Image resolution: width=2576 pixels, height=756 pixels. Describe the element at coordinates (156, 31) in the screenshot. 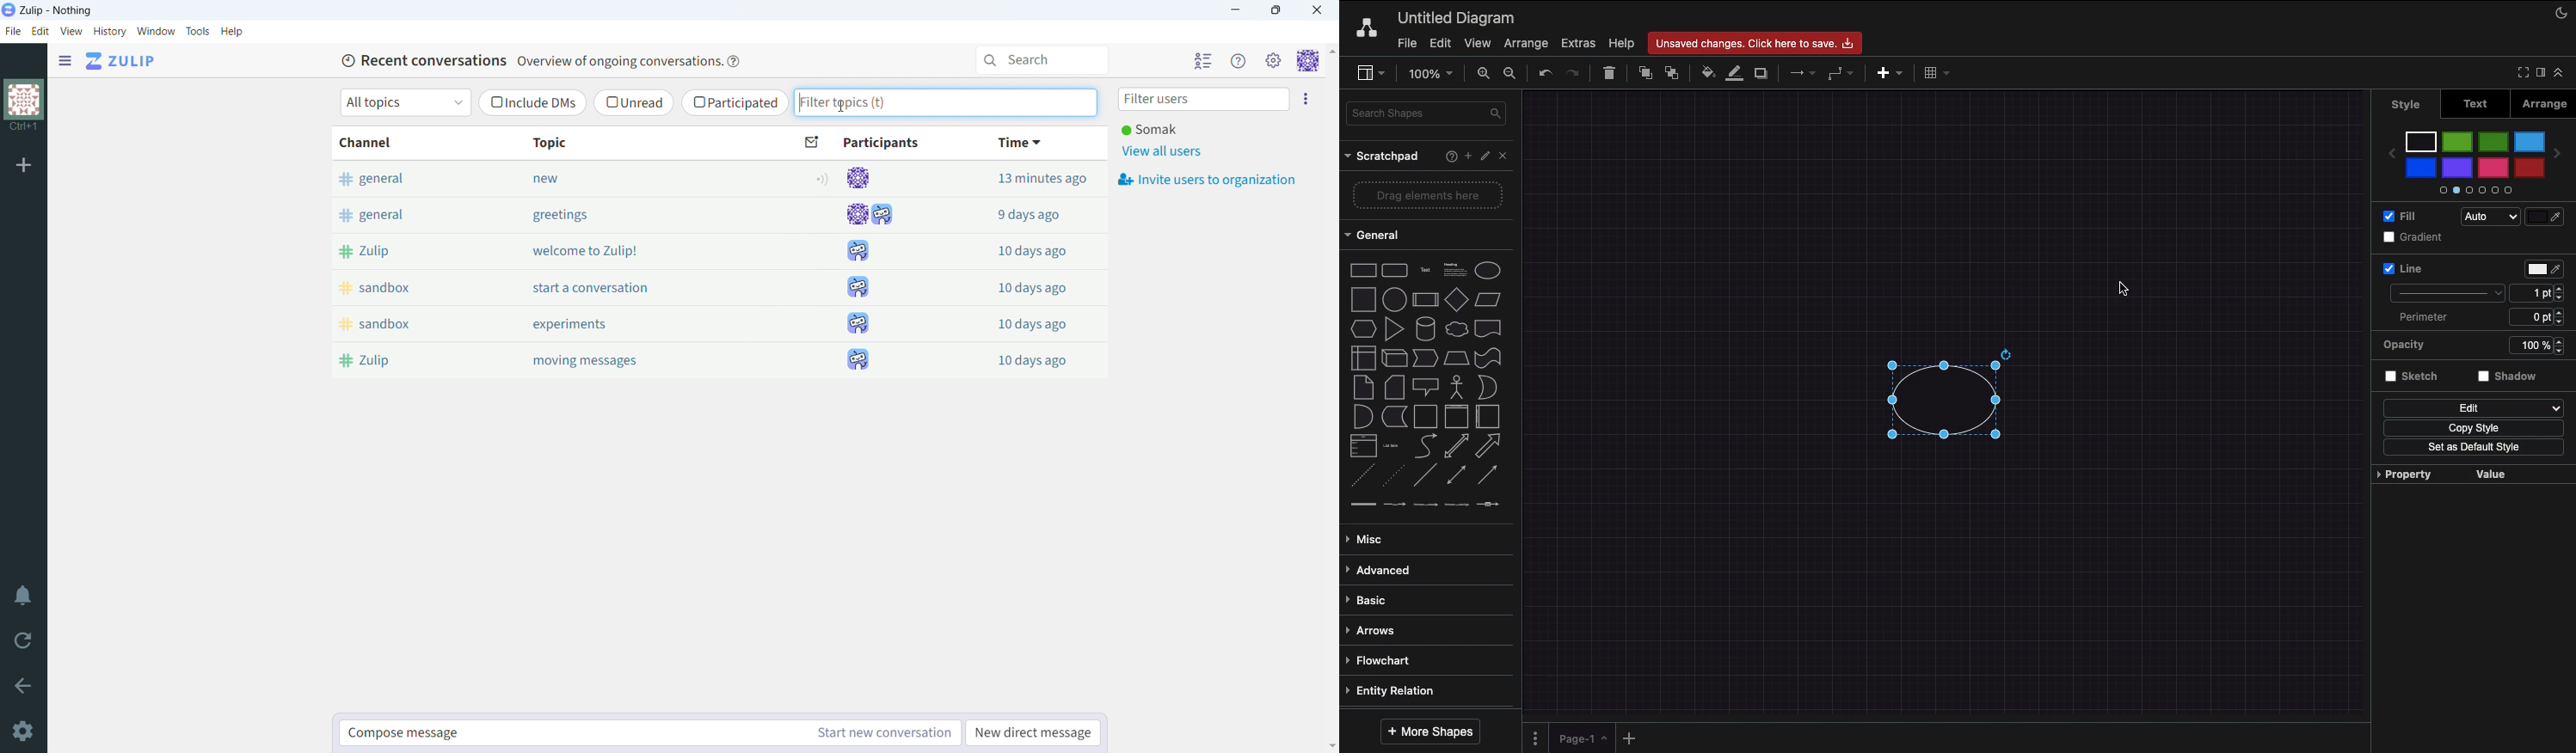

I see `window` at that location.